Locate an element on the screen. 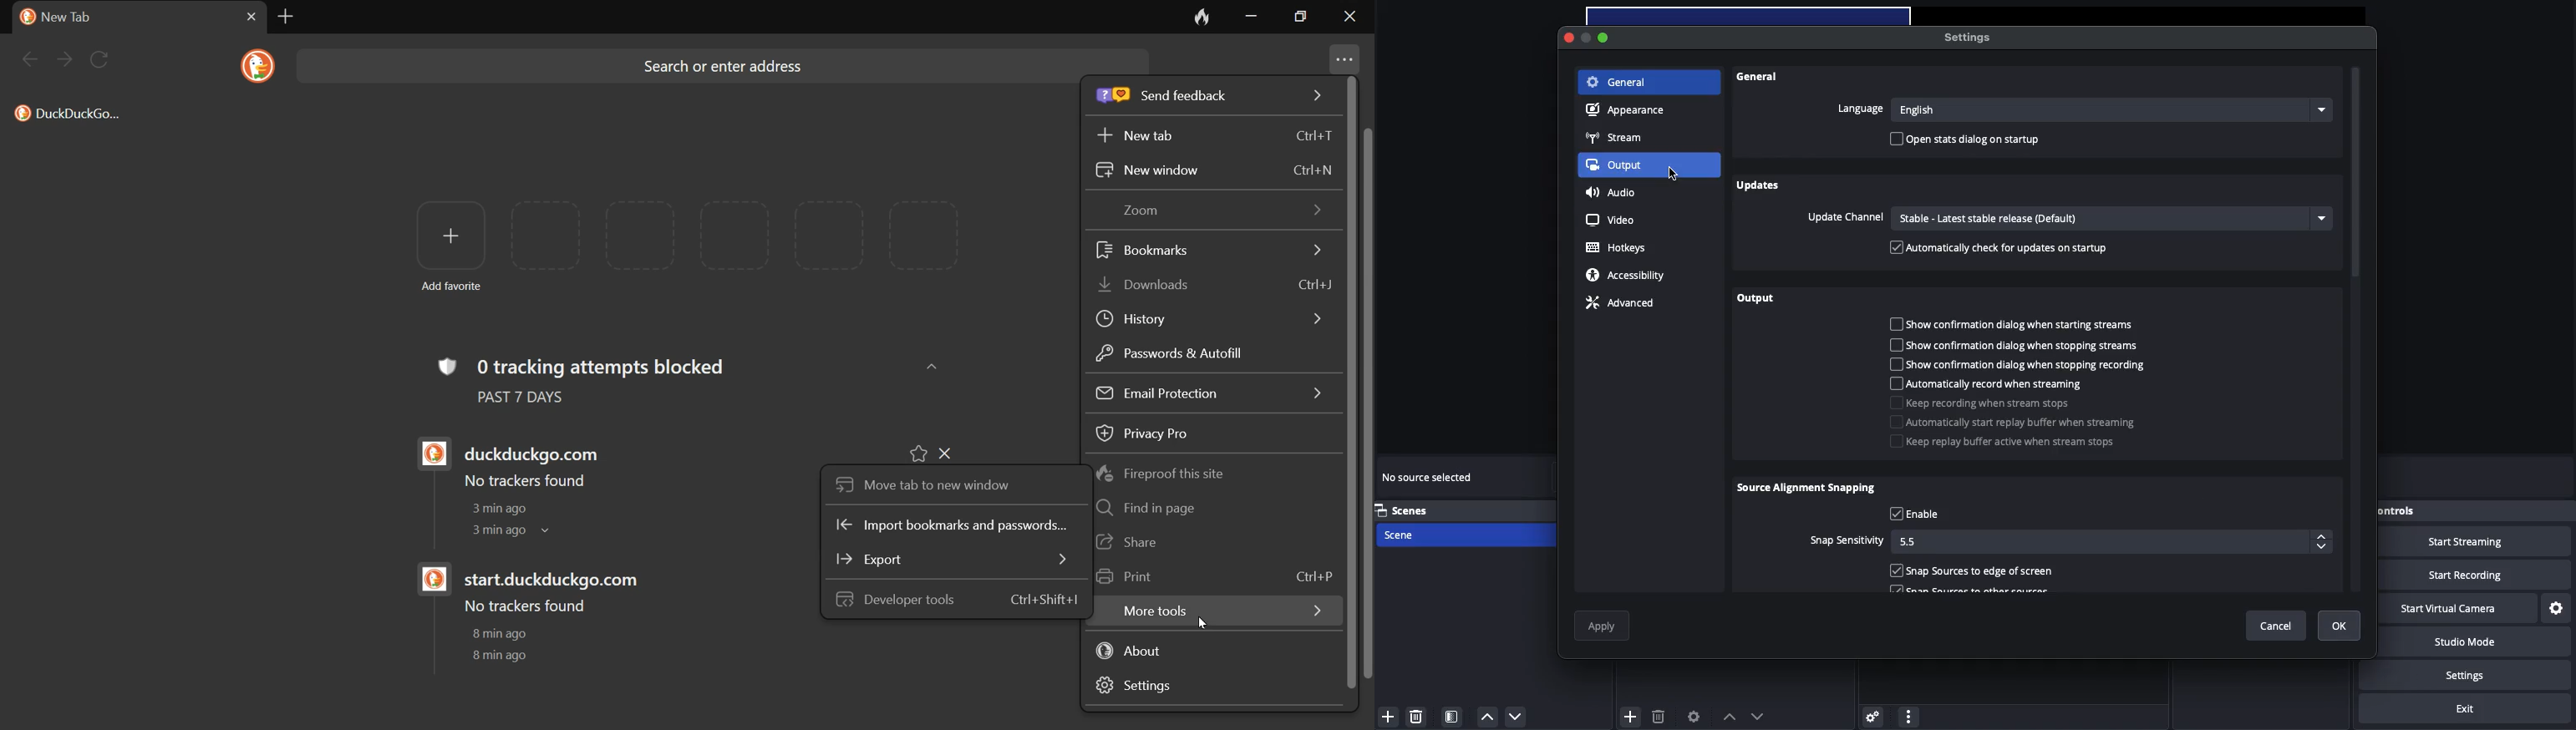 This screenshot has width=2576, height=756. Settings is located at coordinates (1970, 38).